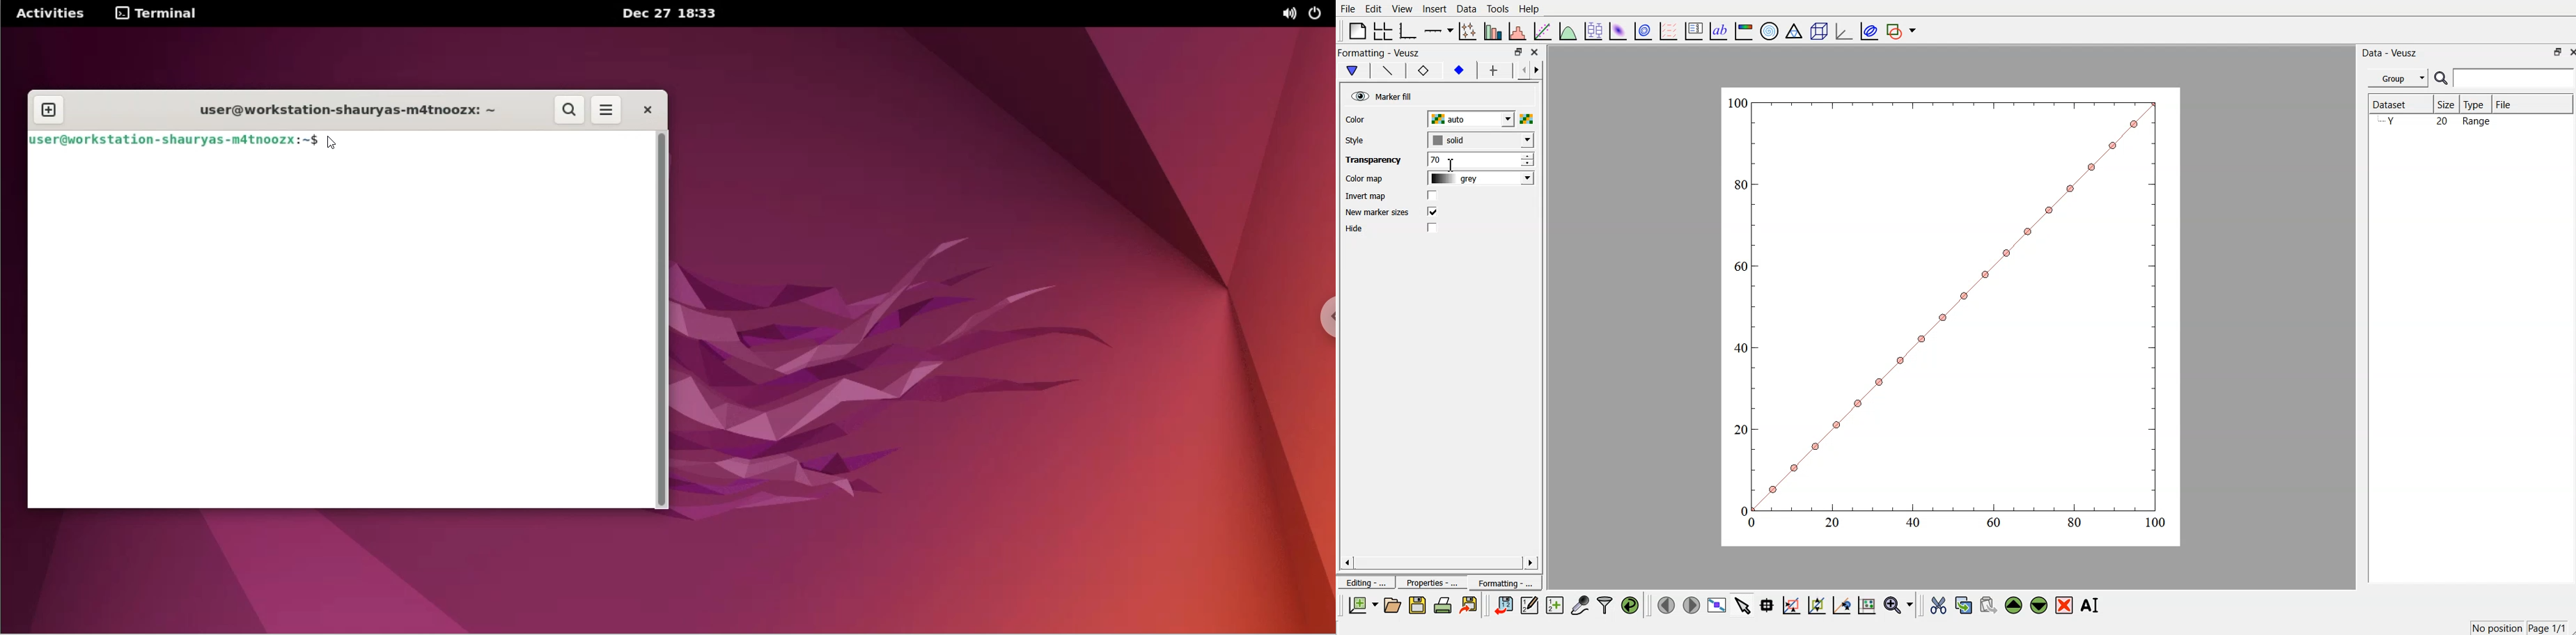 The image size is (2576, 644). Describe the element at coordinates (2396, 78) in the screenshot. I see `Group` at that location.